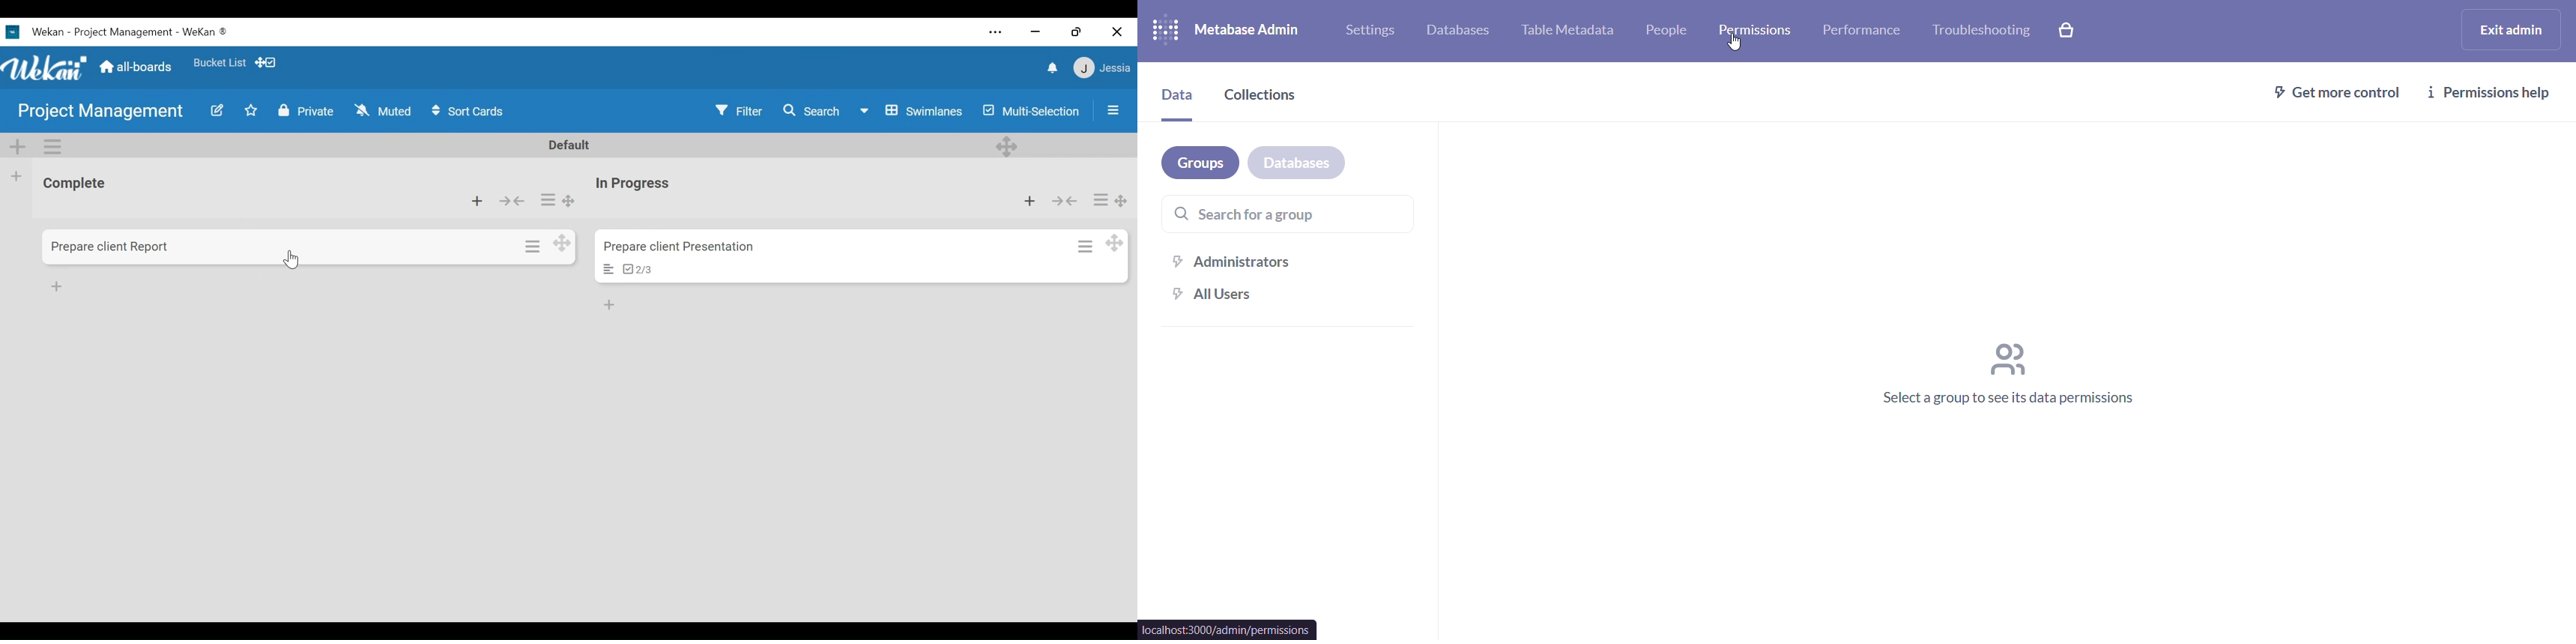 Image resolution: width=2576 pixels, height=644 pixels. What do you see at coordinates (1101, 69) in the screenshot?
I see `Member` at bounding box center [1101, 69].